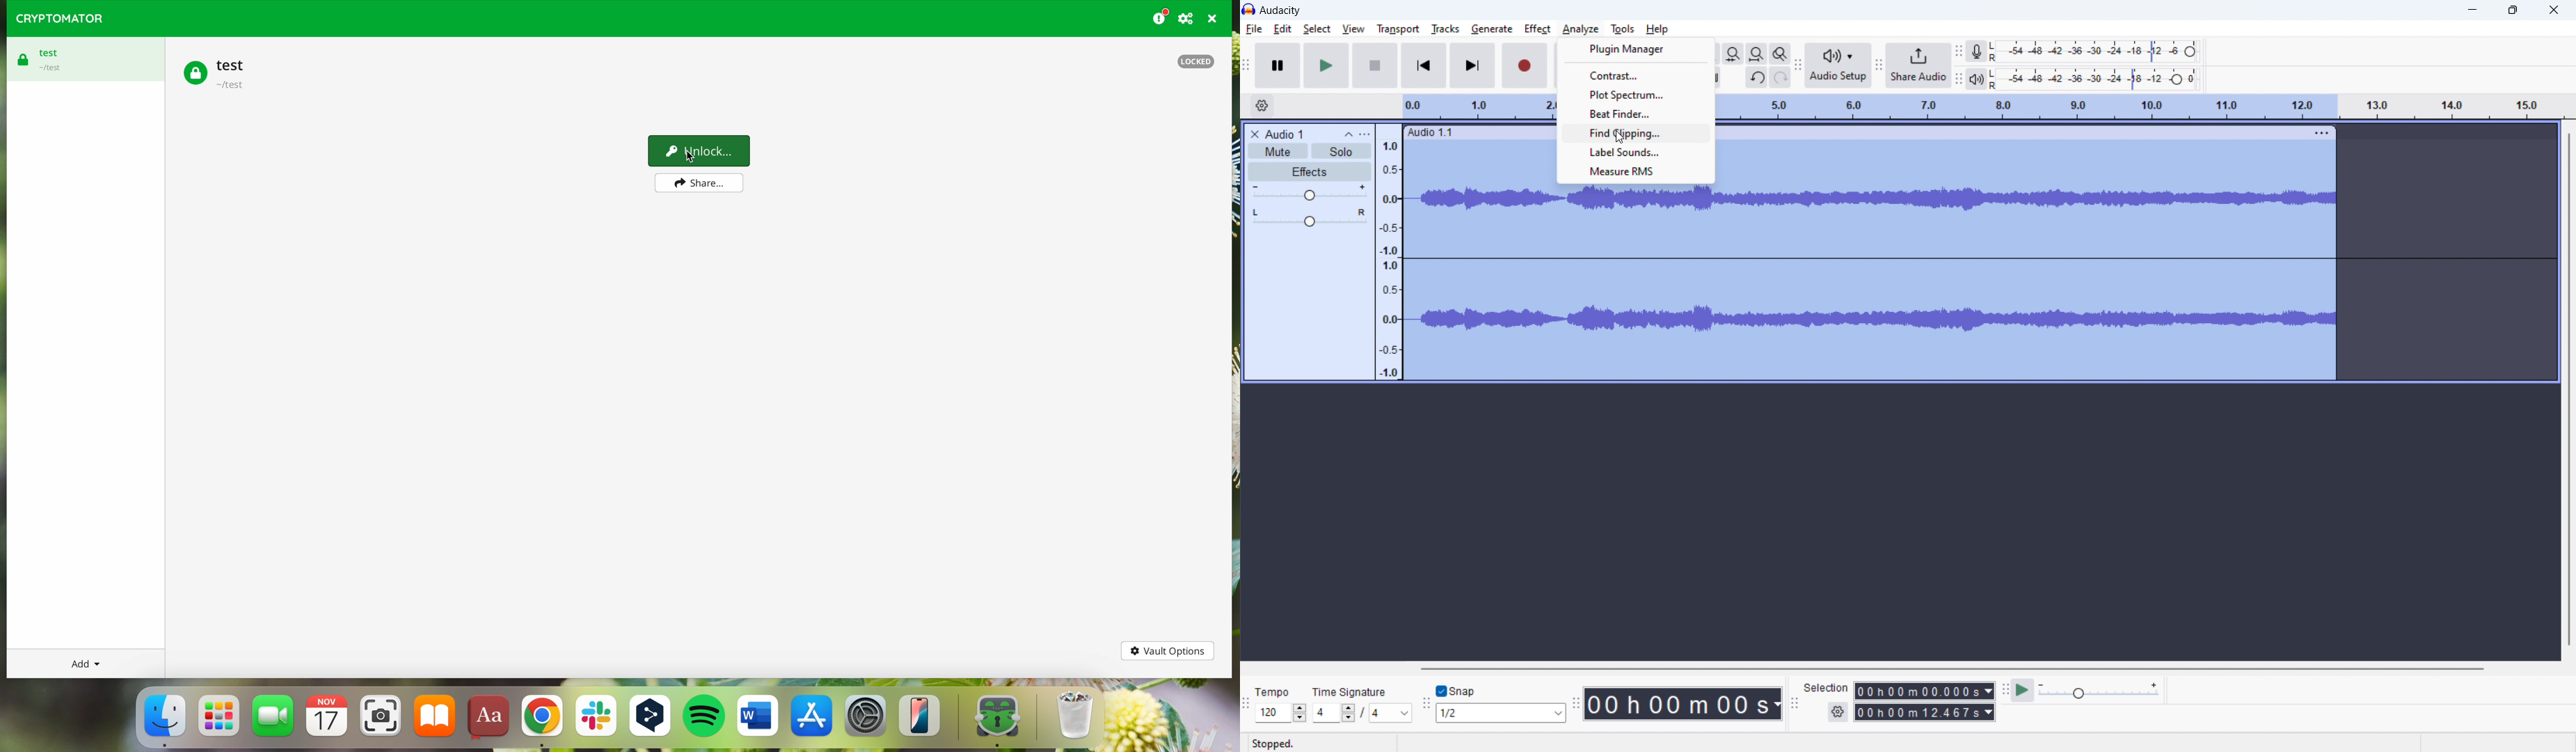  I want to click on plot spectrum, so click(1638, 95).